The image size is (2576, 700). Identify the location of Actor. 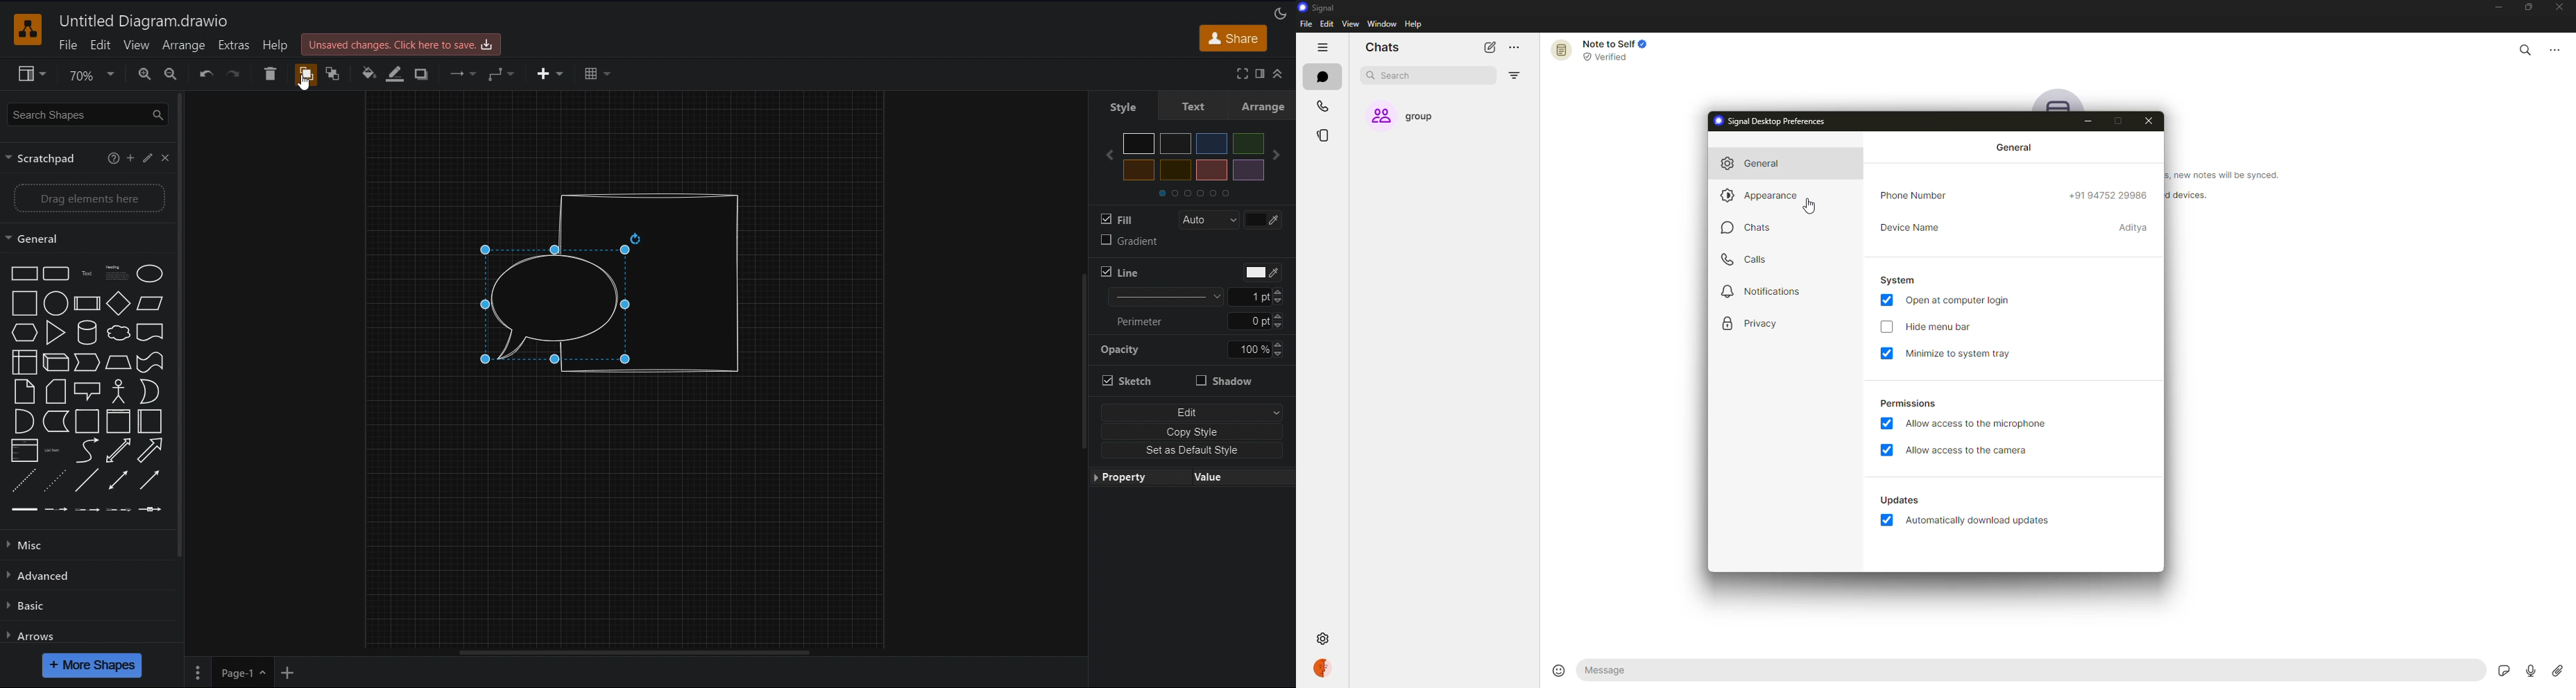
(118, 391).